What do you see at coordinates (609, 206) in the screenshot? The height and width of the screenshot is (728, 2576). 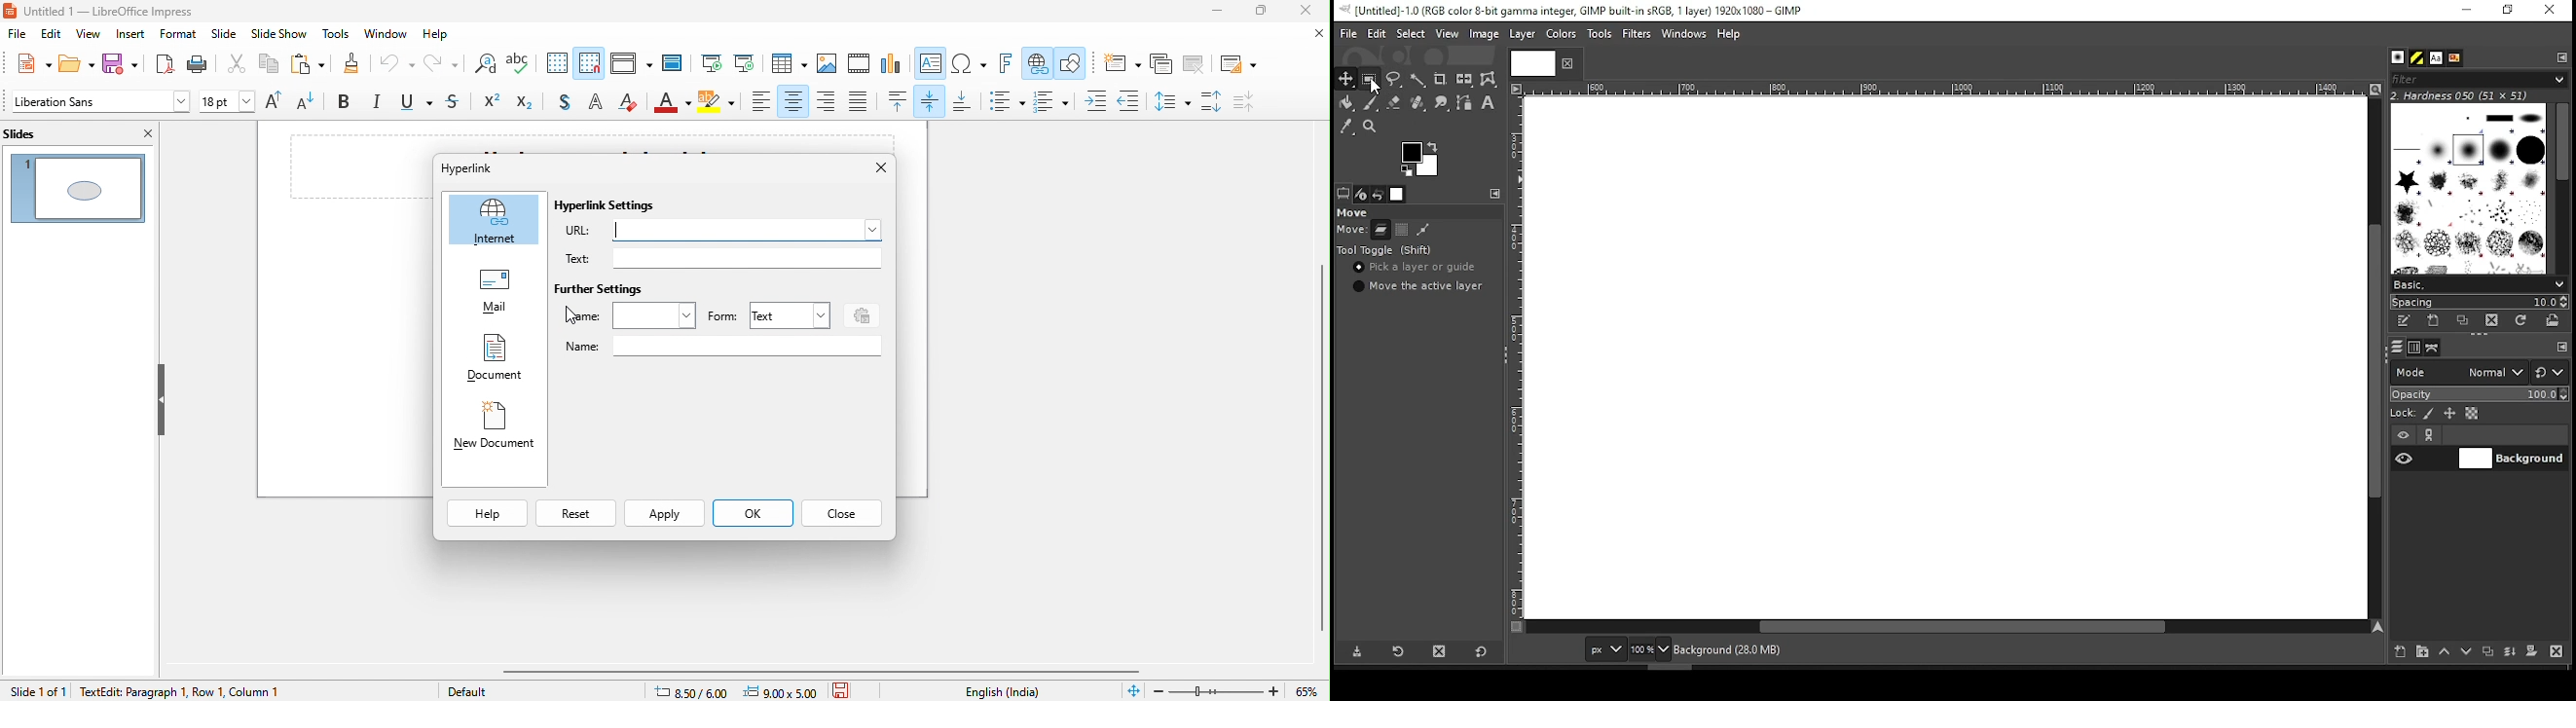 I see `hyperlink settings` at bounding box center [609, 206].